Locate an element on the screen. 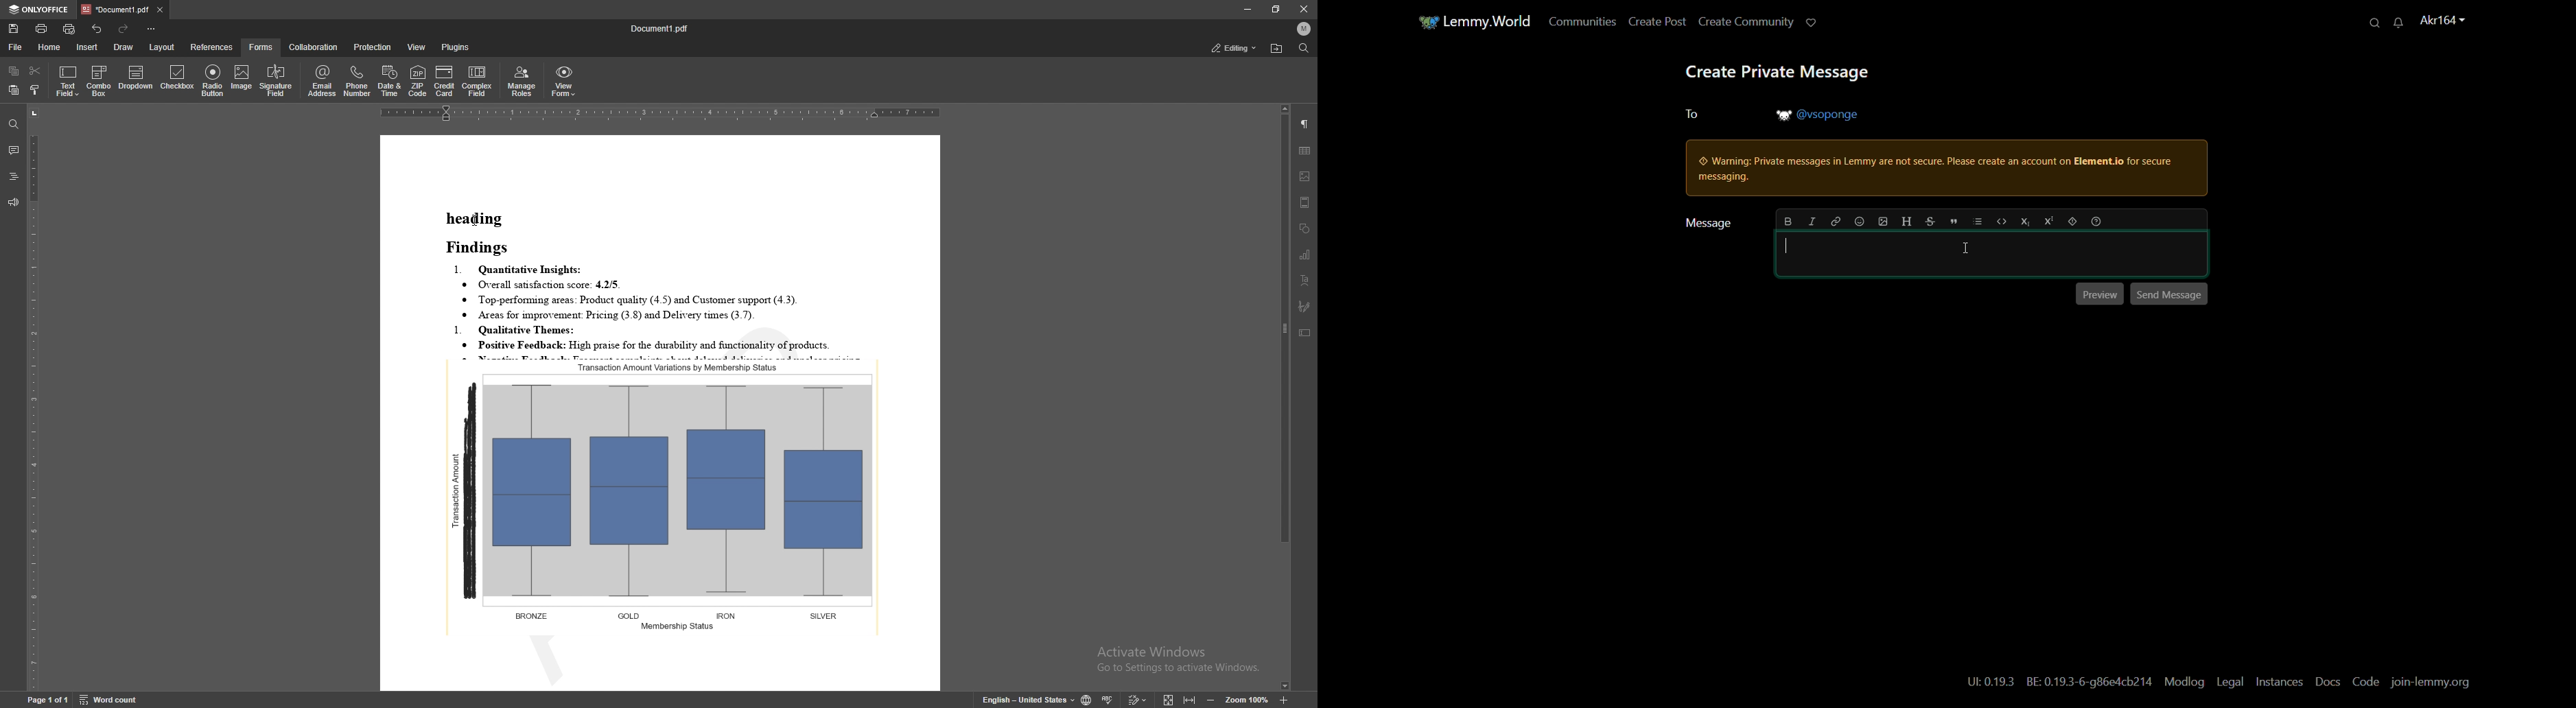  create community is located at coordinates (1740, 23).